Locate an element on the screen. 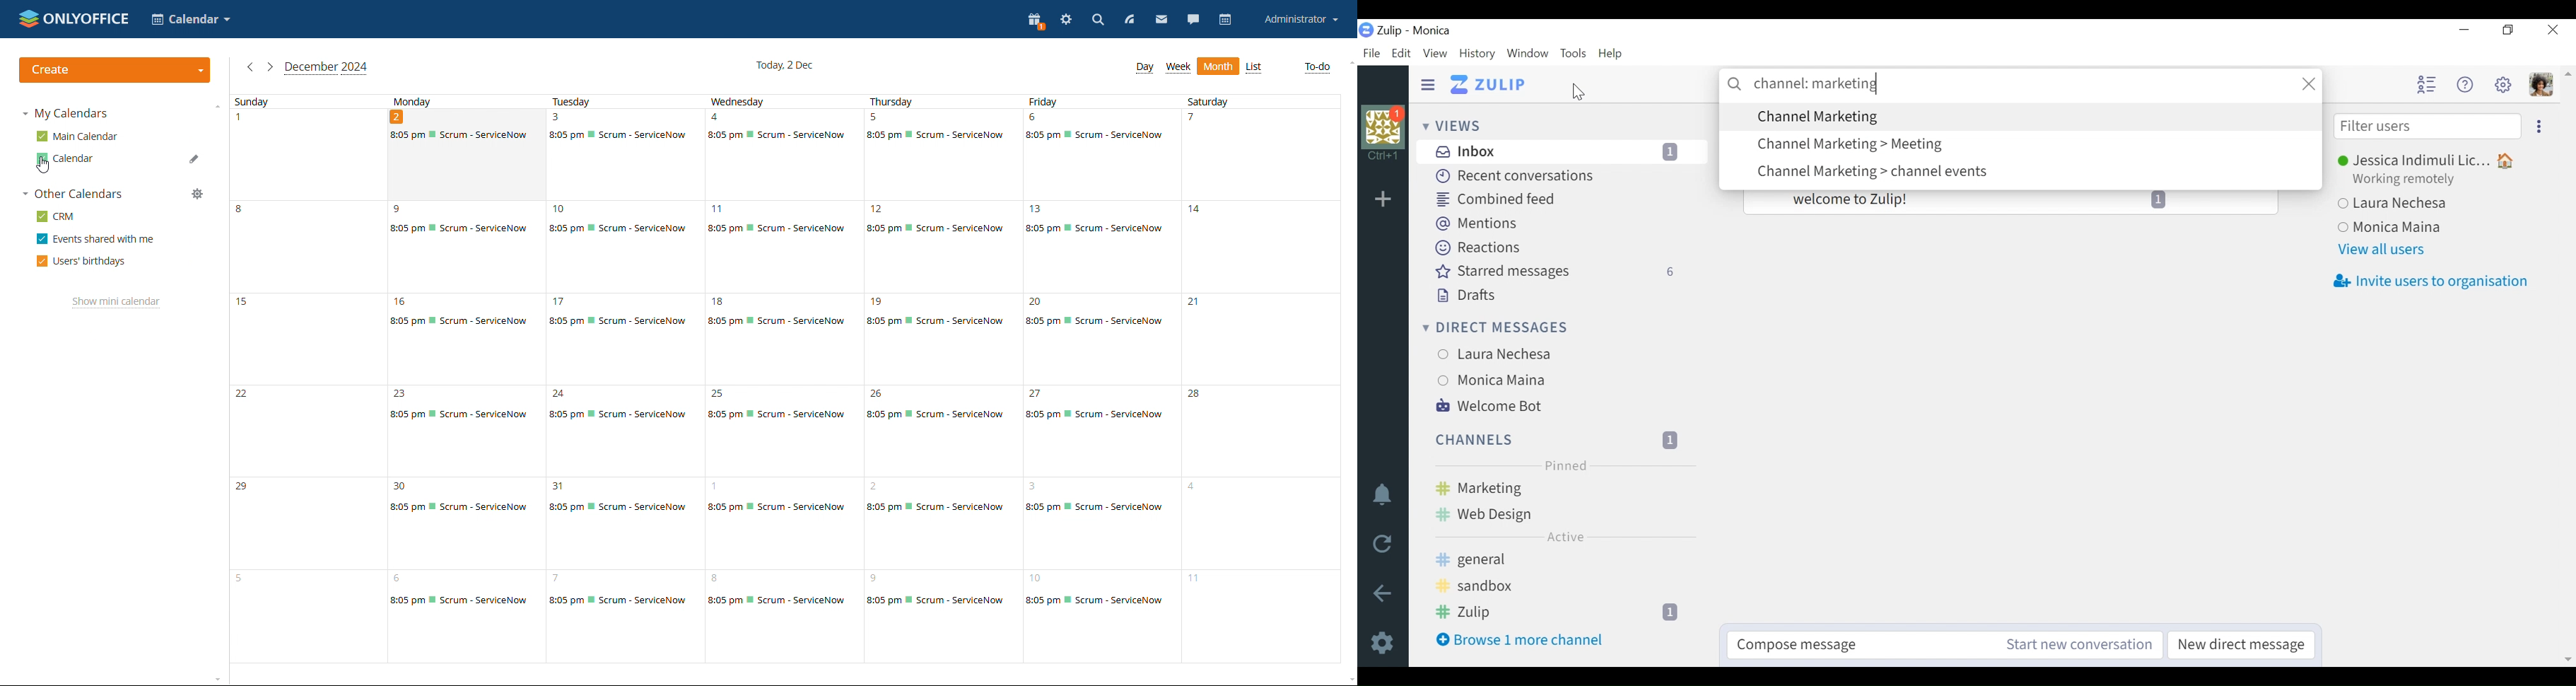 Image resolution: width=2576 pixels, height=700 pixels. manage is located at coordinates (197, 193).